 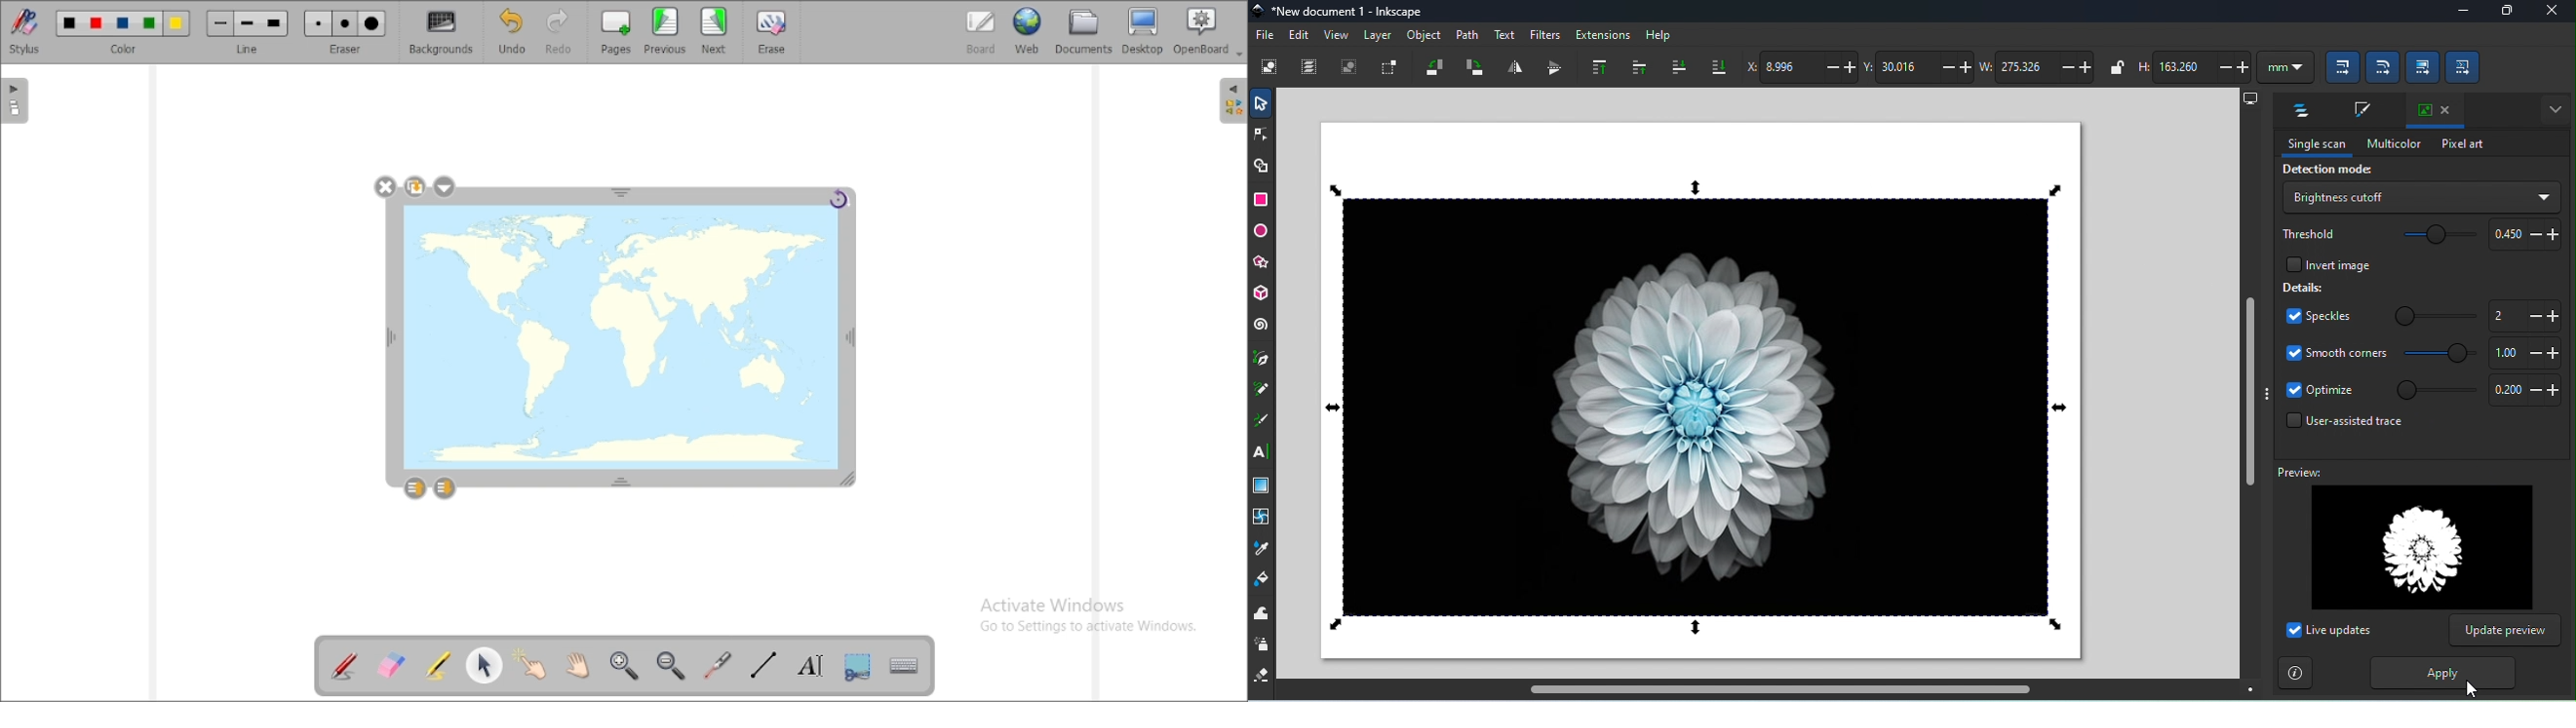 What do you see at coordinates (1261, 103) in the screenshot?
I see `Selector tool` at bounding box center [1261, 103].